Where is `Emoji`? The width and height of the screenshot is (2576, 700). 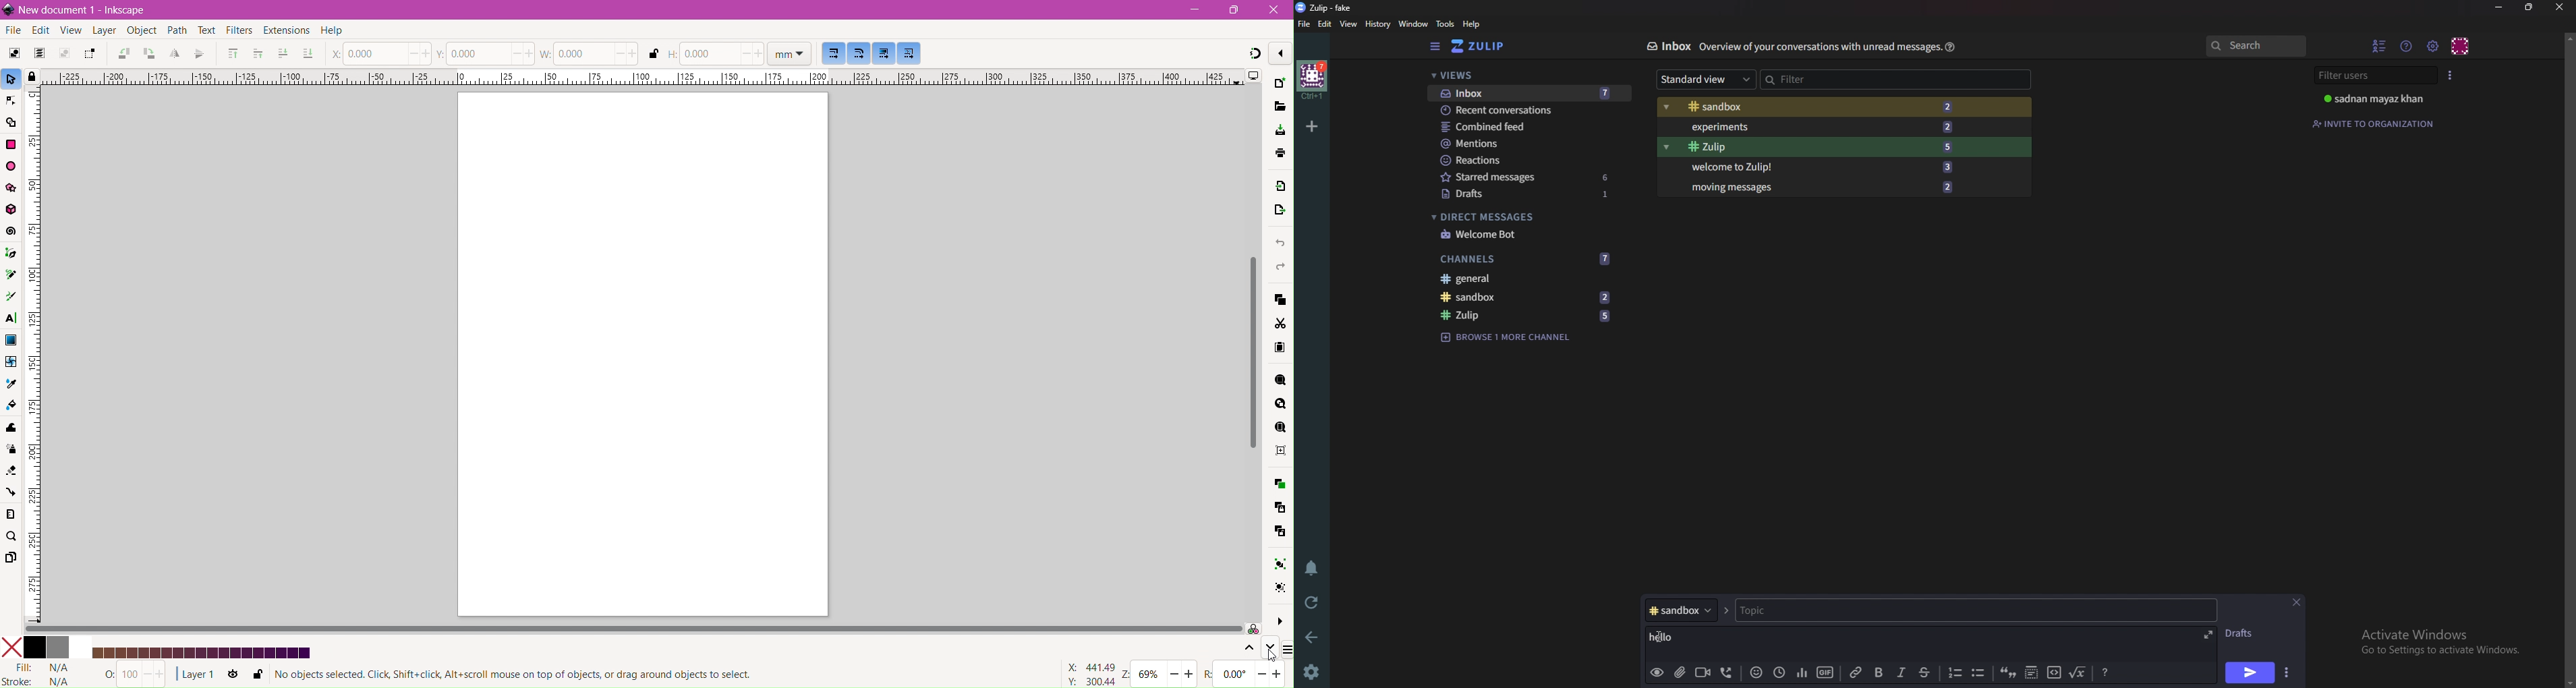
Emoji is located at coordinates (1757, 672).